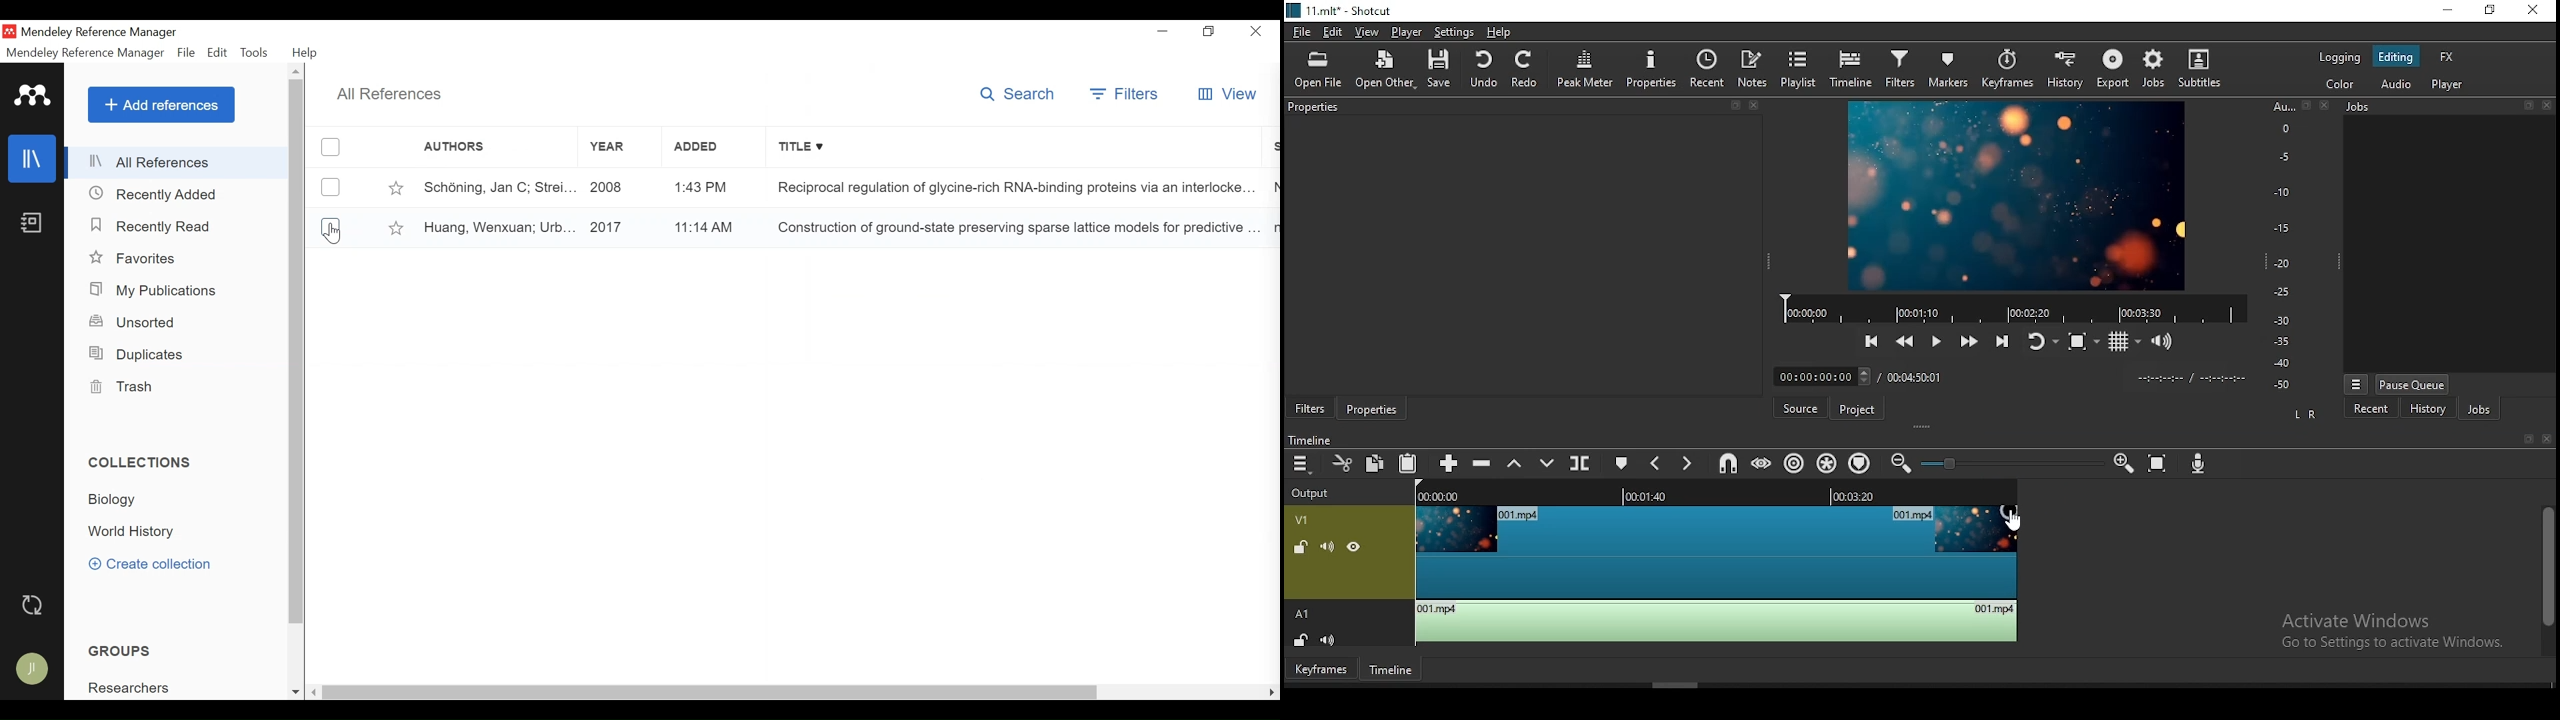  What do you see at coordinates (1009, 229) in the screenshot?
I see `Construction of ground-state preserving sparse lattice models for predictive ...` at bounding box center [1009, 229].